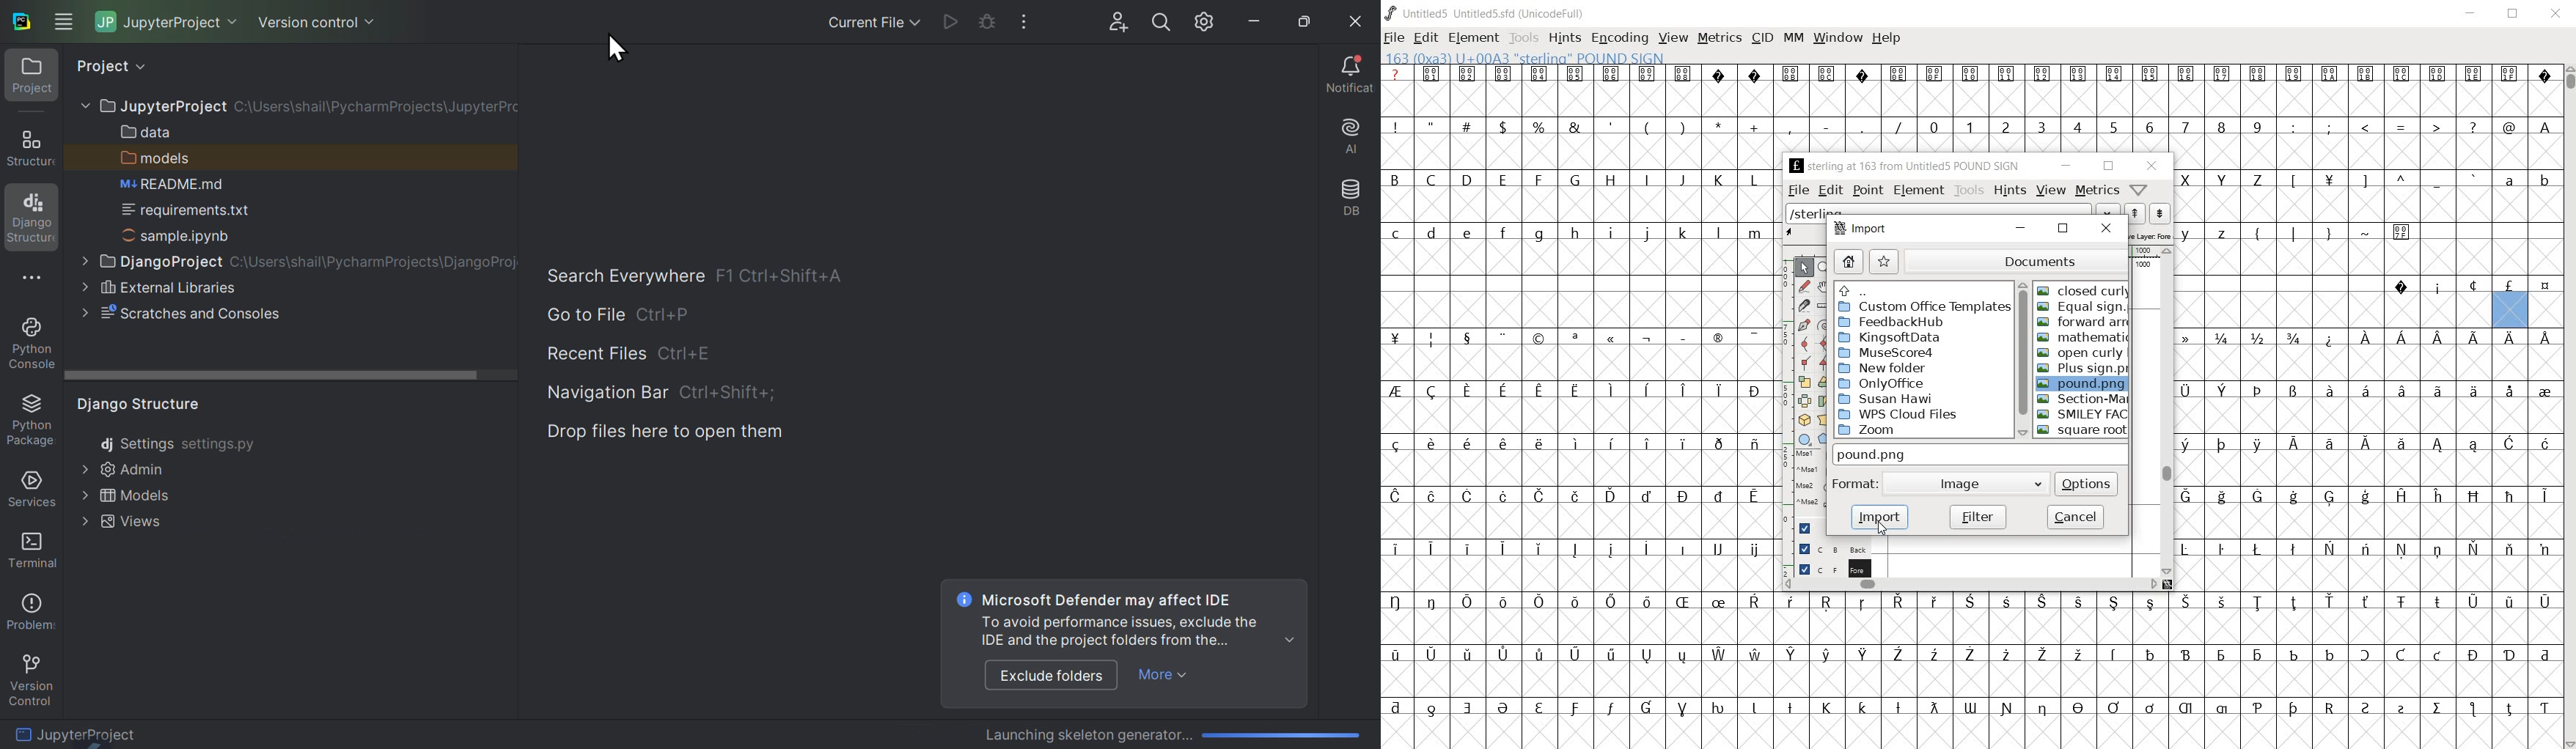 This screenshot has height=756, width=2576. What do you see at coordinates (1860, 290) in the screenshot?
I see `` at bounding box center [1860, 290].